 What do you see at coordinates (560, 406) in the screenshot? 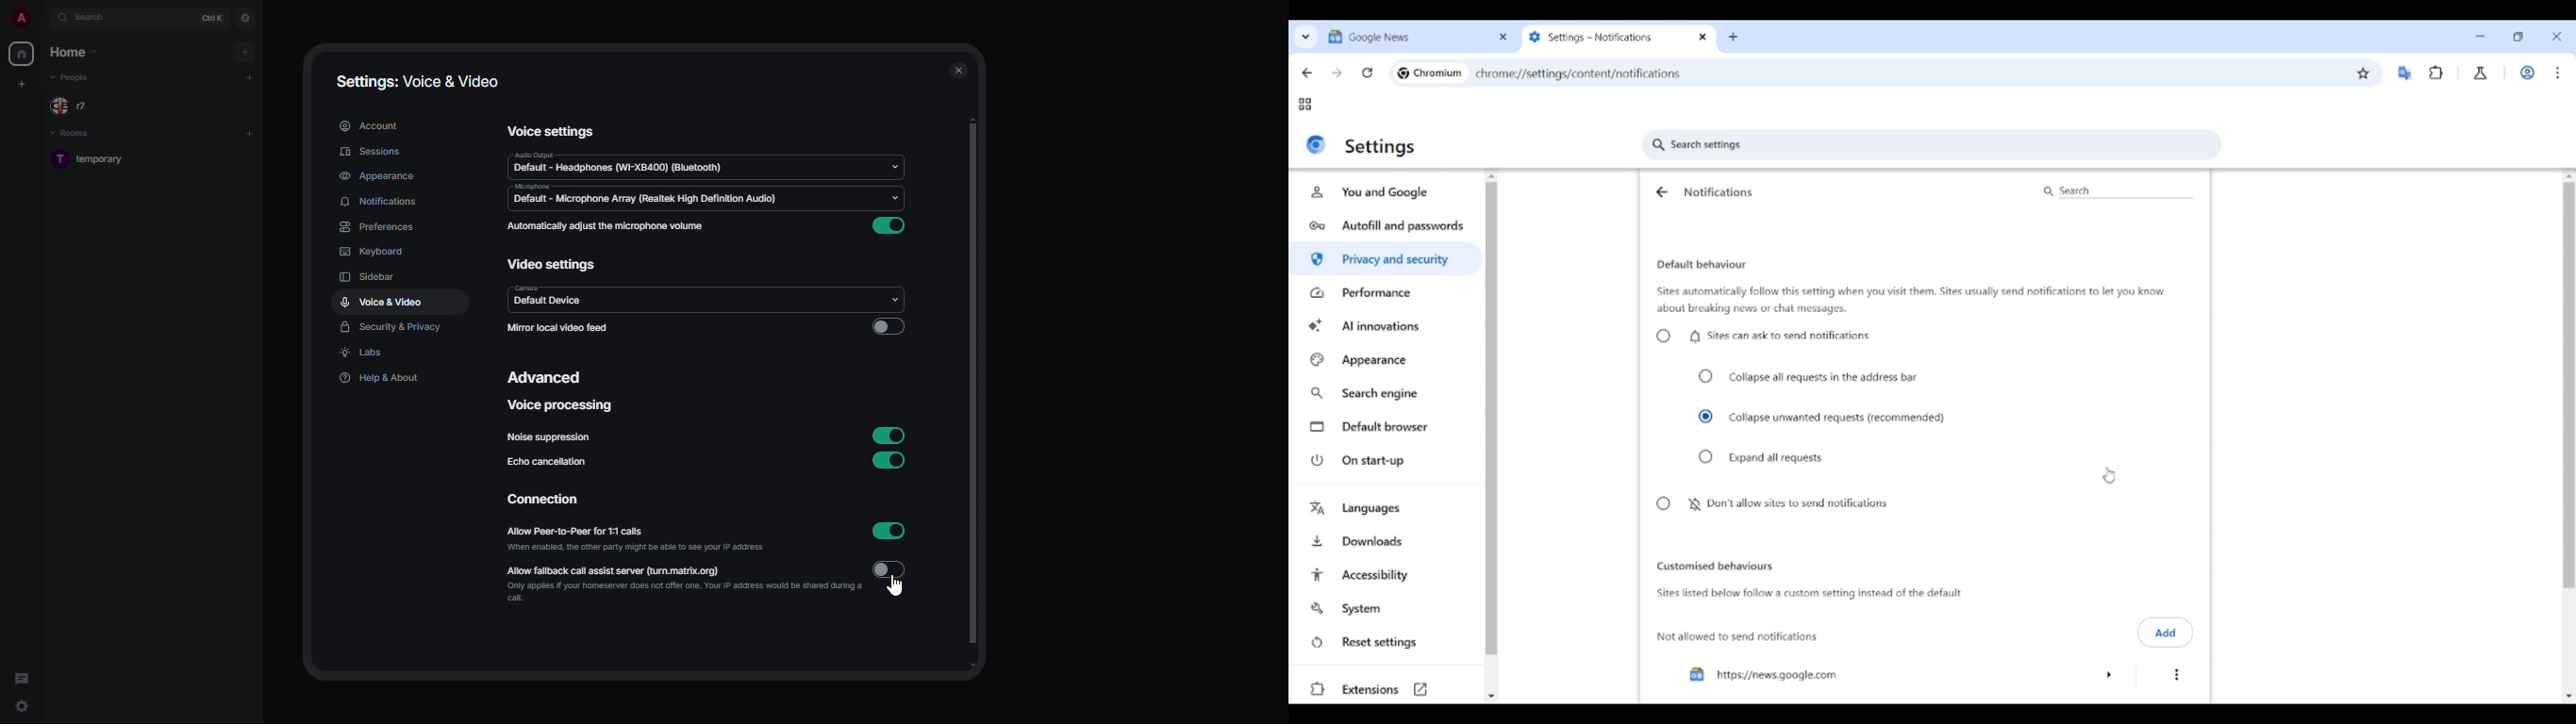
I see `voice processing` at bounding box center [560, 406].